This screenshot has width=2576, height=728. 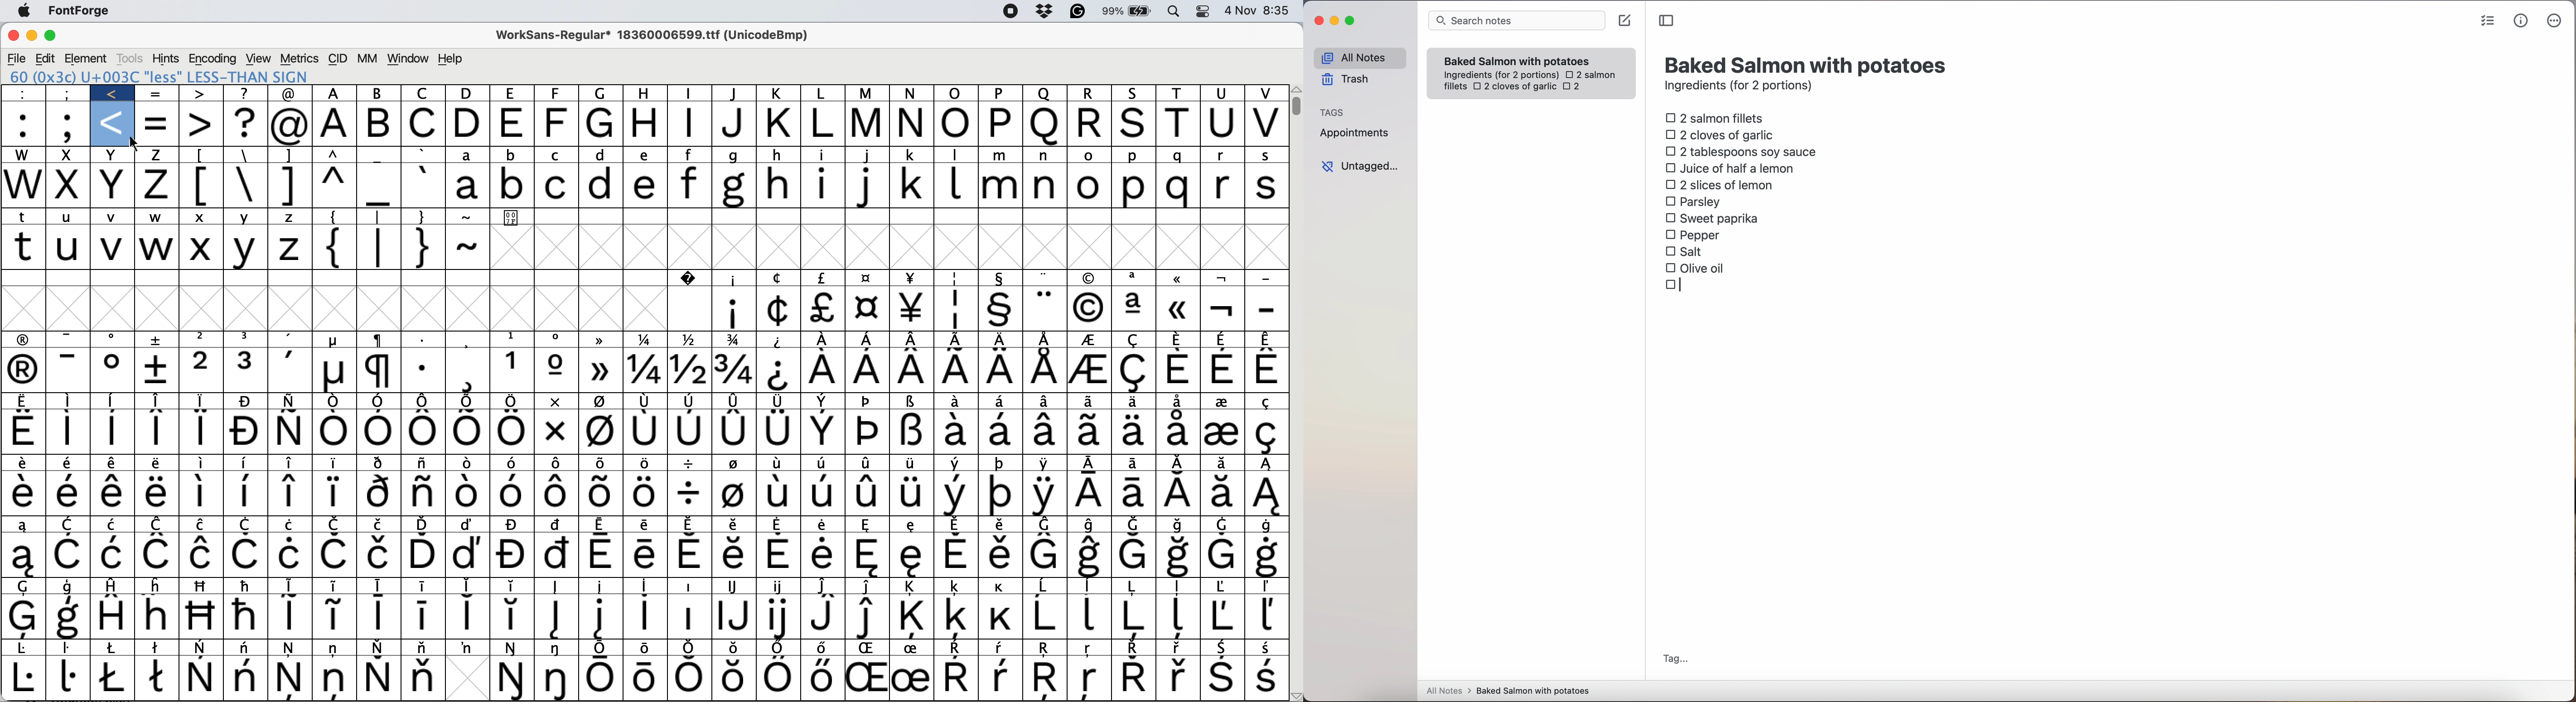 I want to click on trash, so click(x=1348, y=80).